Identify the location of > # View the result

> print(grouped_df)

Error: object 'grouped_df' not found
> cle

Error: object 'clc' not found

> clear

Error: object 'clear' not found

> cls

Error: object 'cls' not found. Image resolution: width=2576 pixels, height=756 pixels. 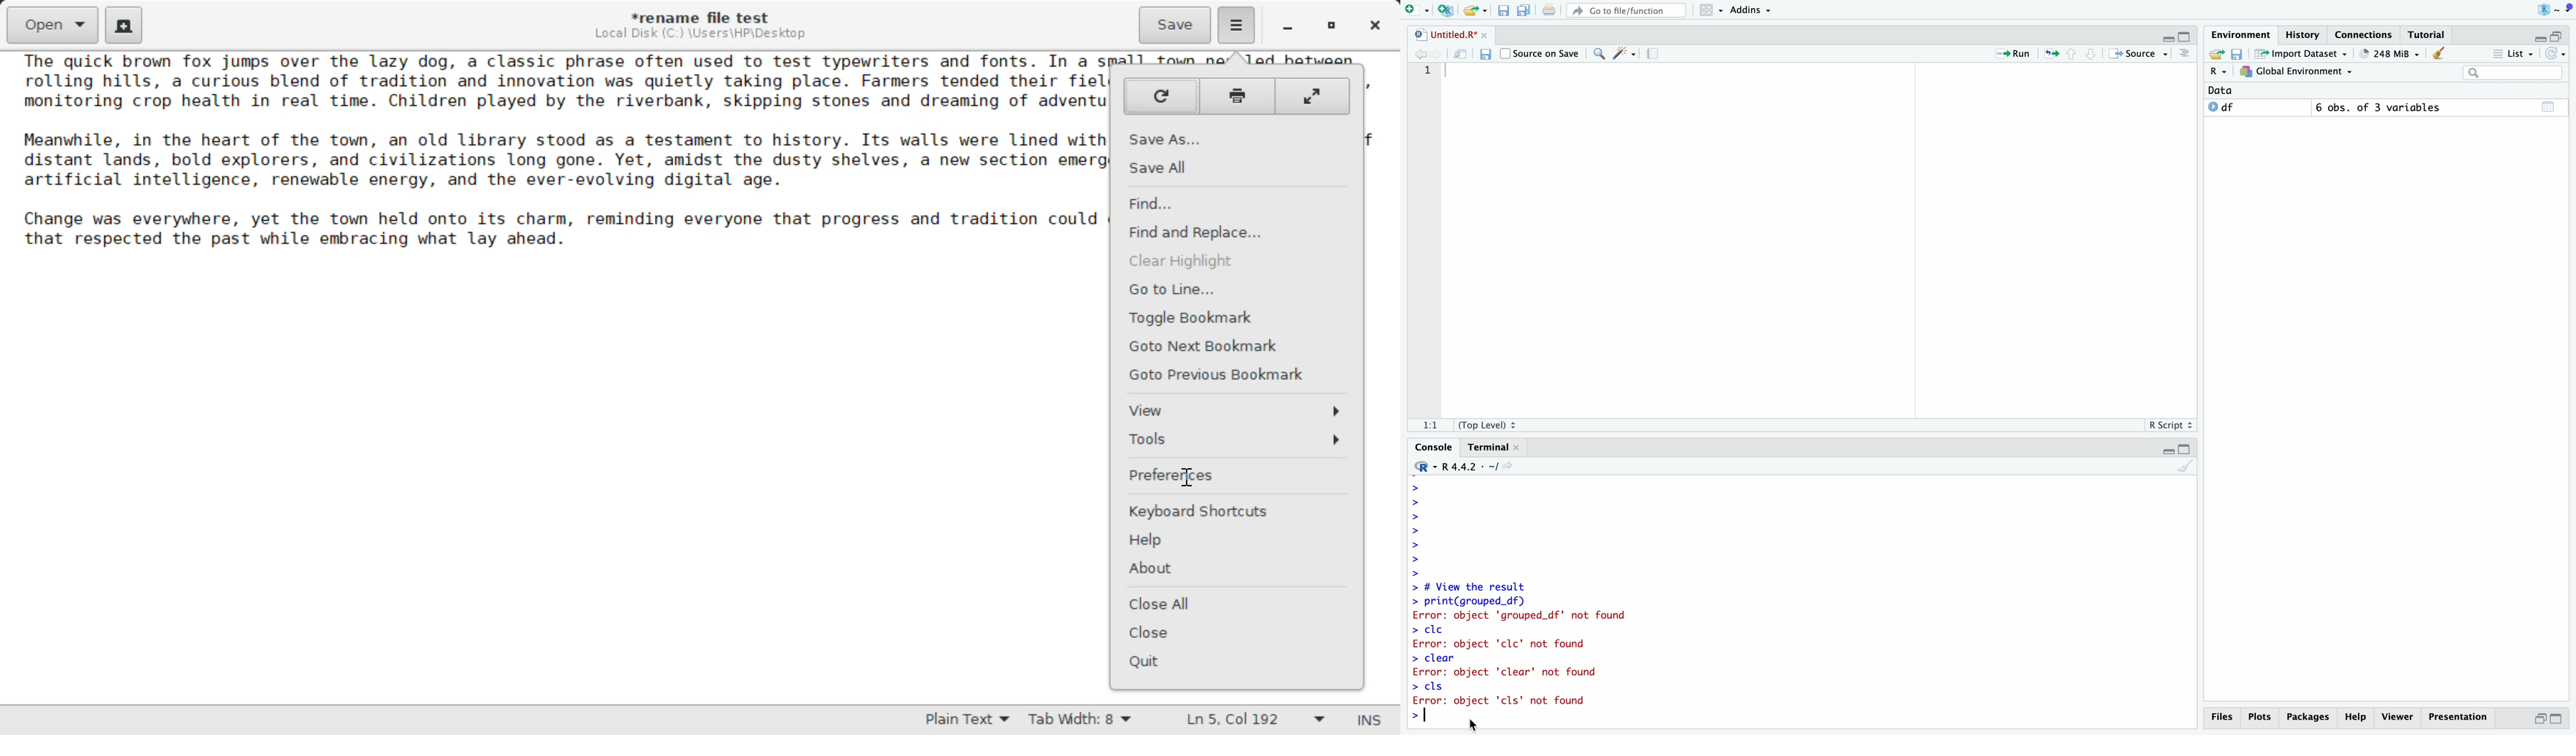
(1801, 601).